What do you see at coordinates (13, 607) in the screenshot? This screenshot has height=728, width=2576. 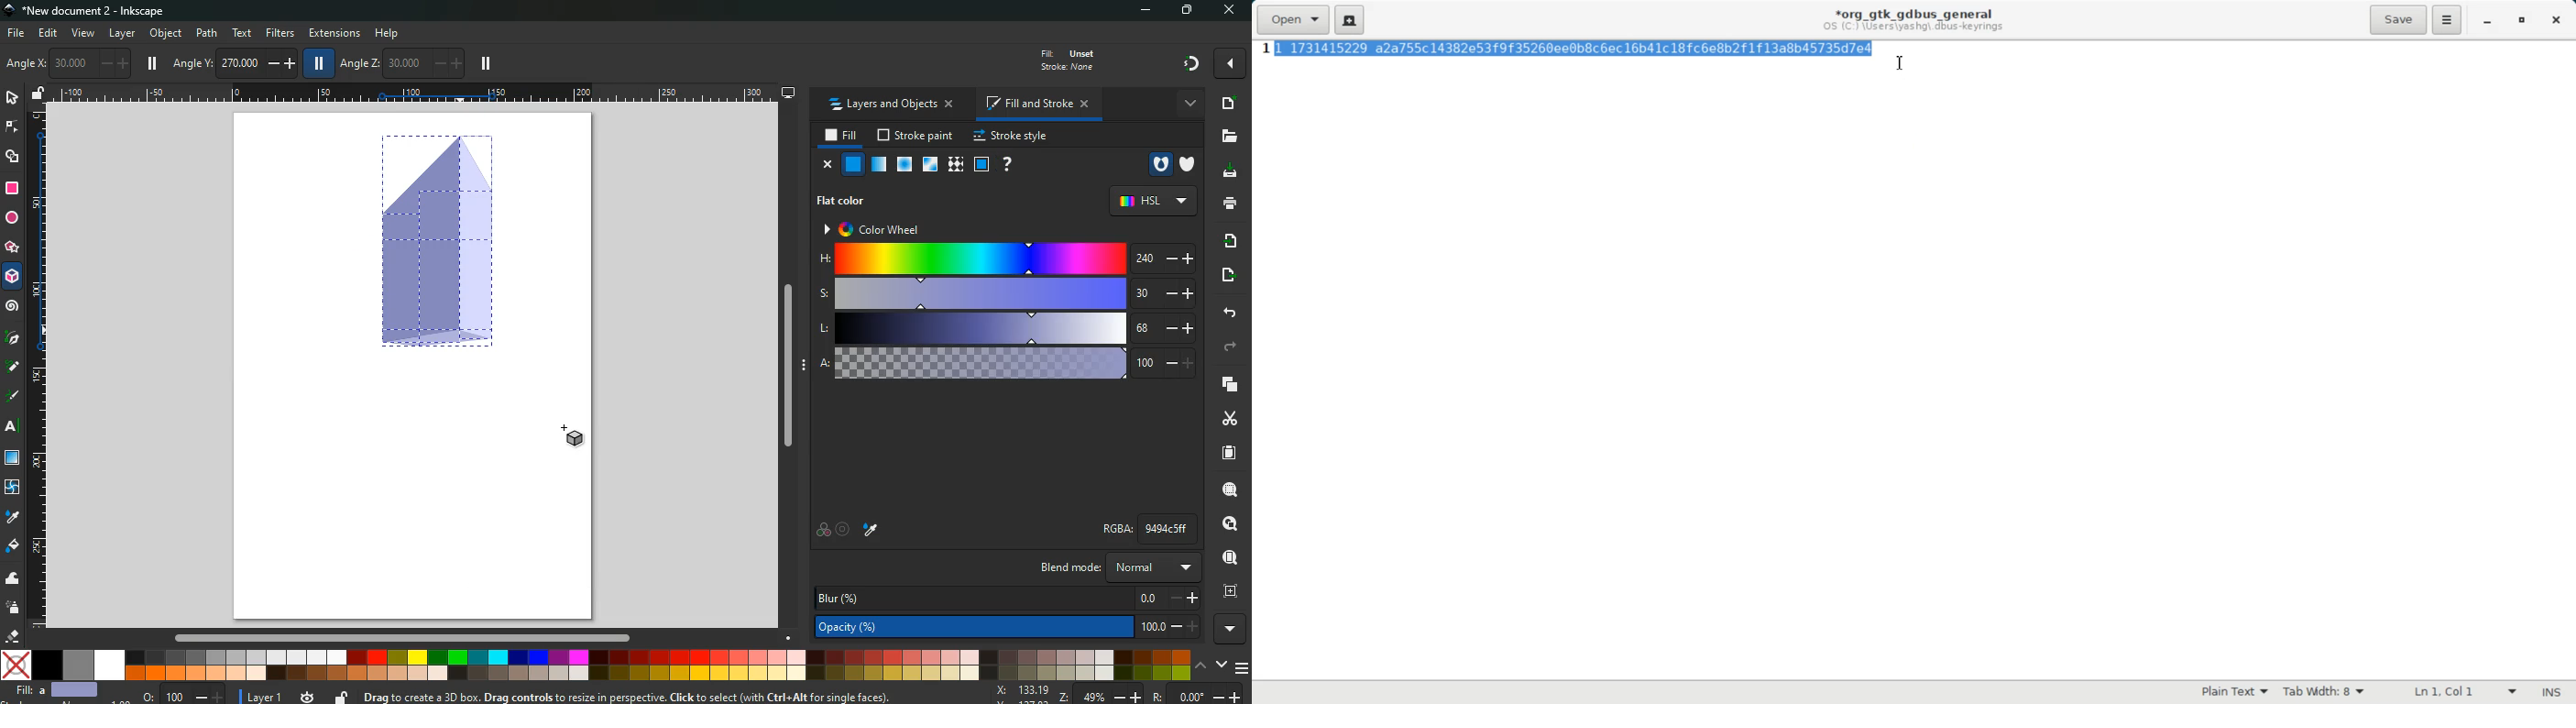 I see `spray` at bounding box center [13, 607].